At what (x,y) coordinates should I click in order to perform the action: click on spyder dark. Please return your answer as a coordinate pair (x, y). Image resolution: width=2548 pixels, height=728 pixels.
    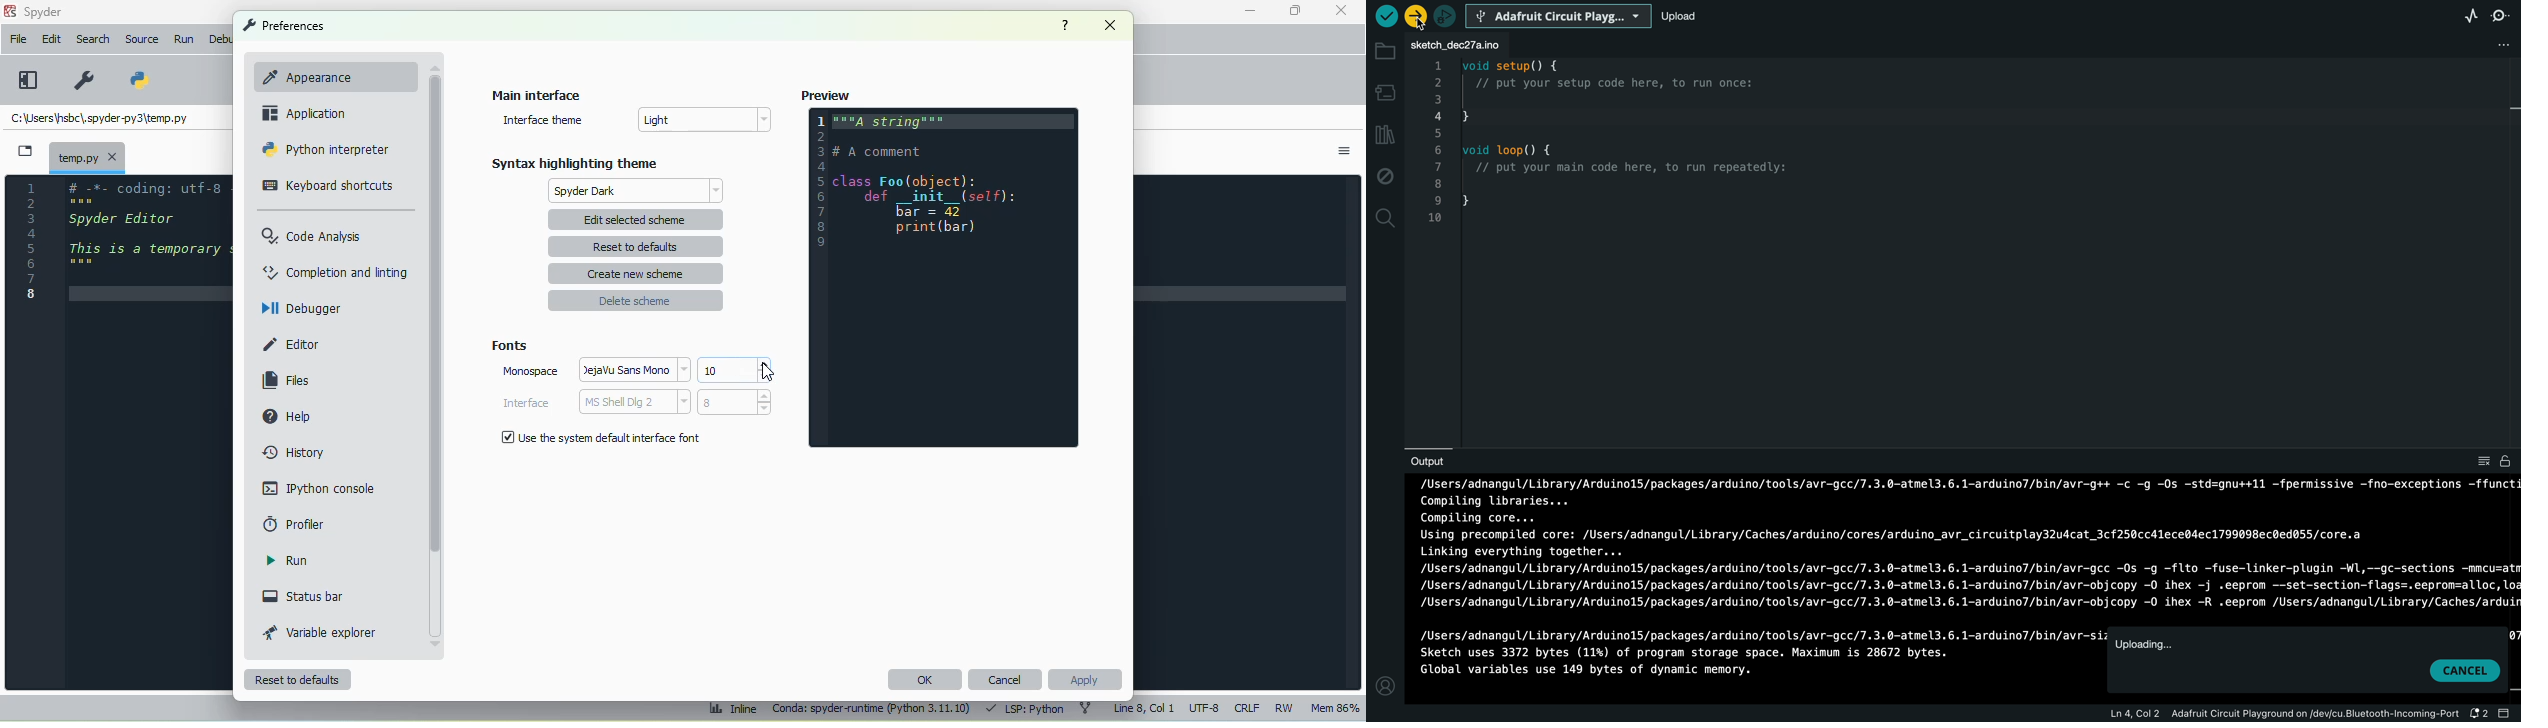
    Looking at the image, I should click on (638, 191).